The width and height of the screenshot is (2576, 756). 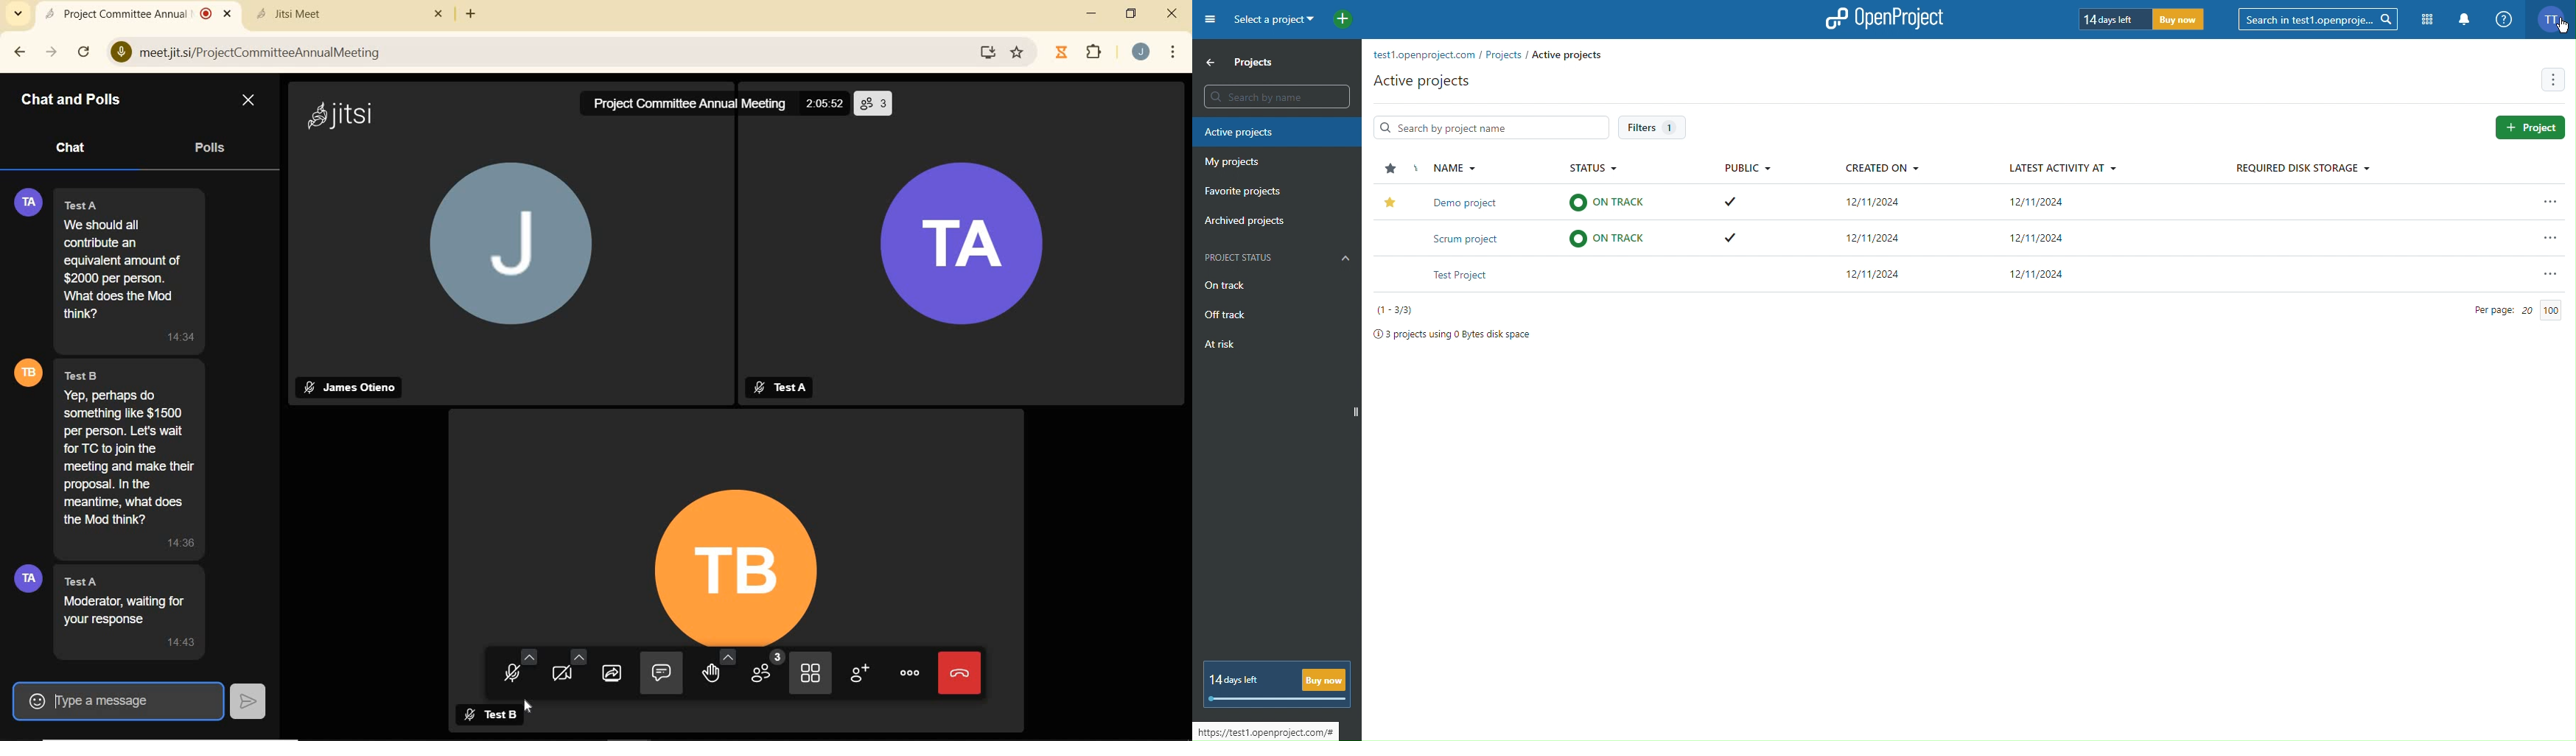 What do you see at coordinates (1139, 51) in the screenshot?
I see `account` at bounding box center [1139, 51].